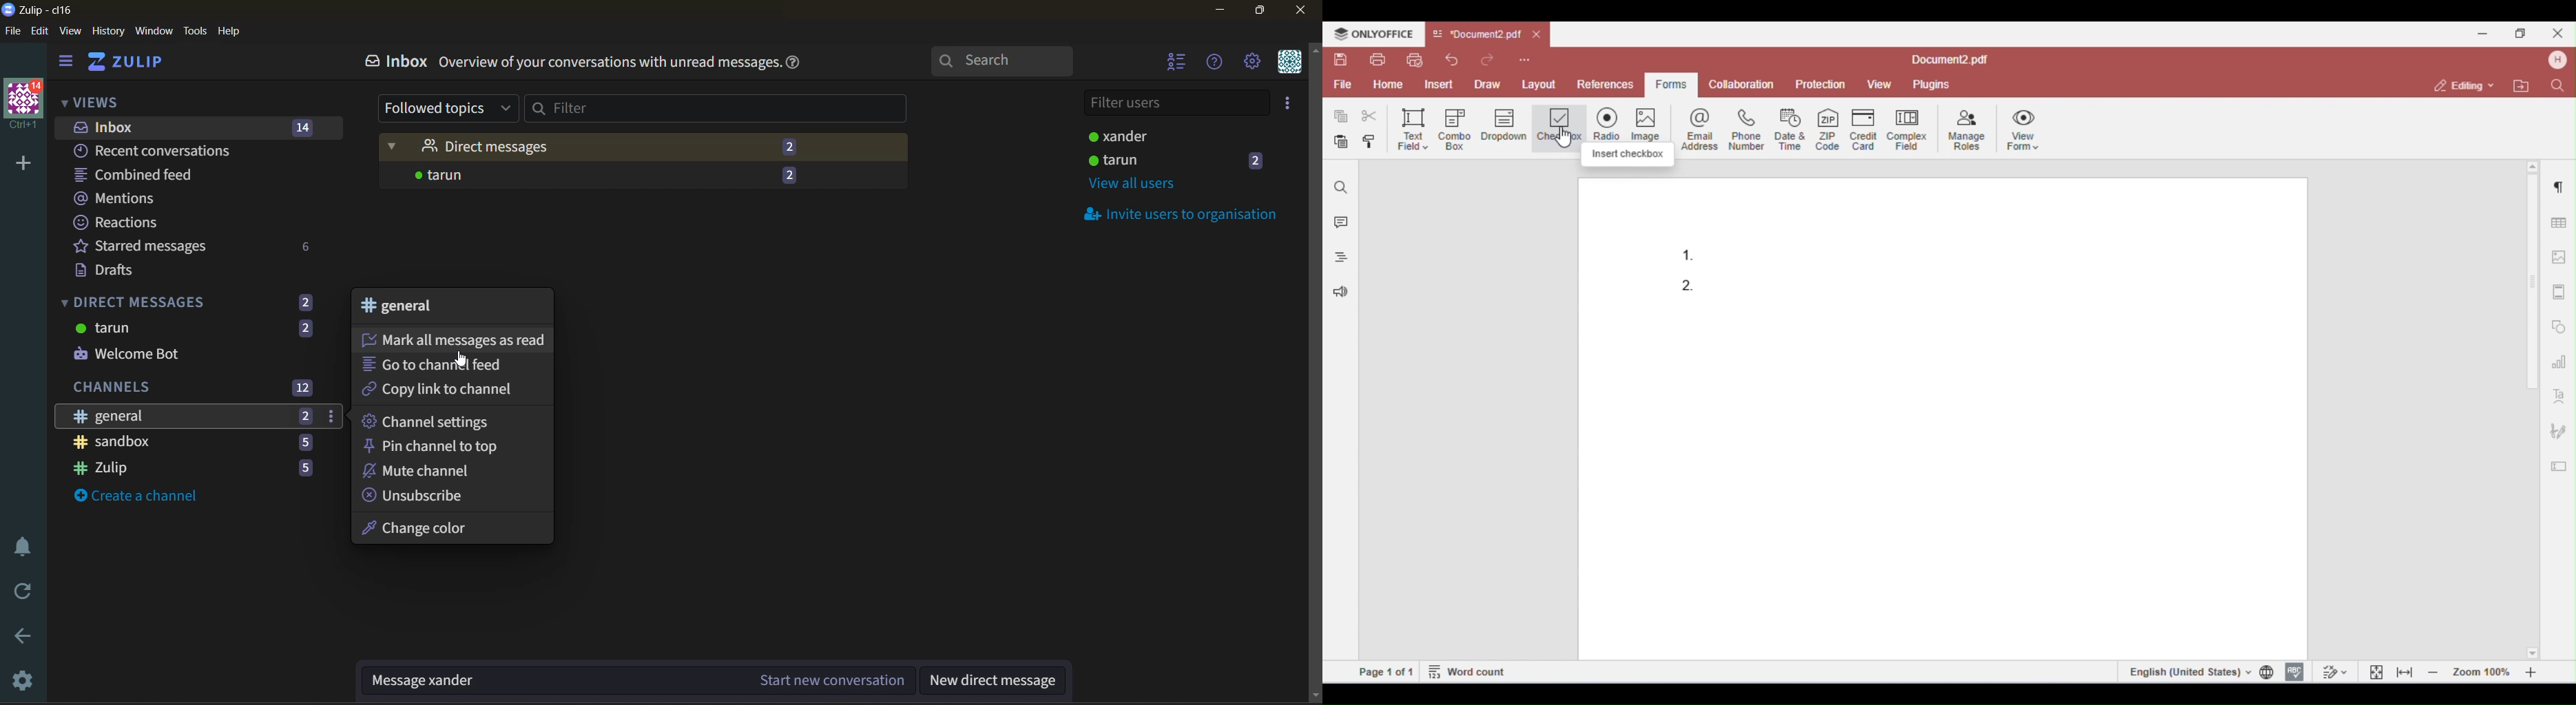 This screenshot has height=728, width=2576. Describe the element at coordinates (23, 549) in the screenshot. I see `enable do not disturb` at that location.